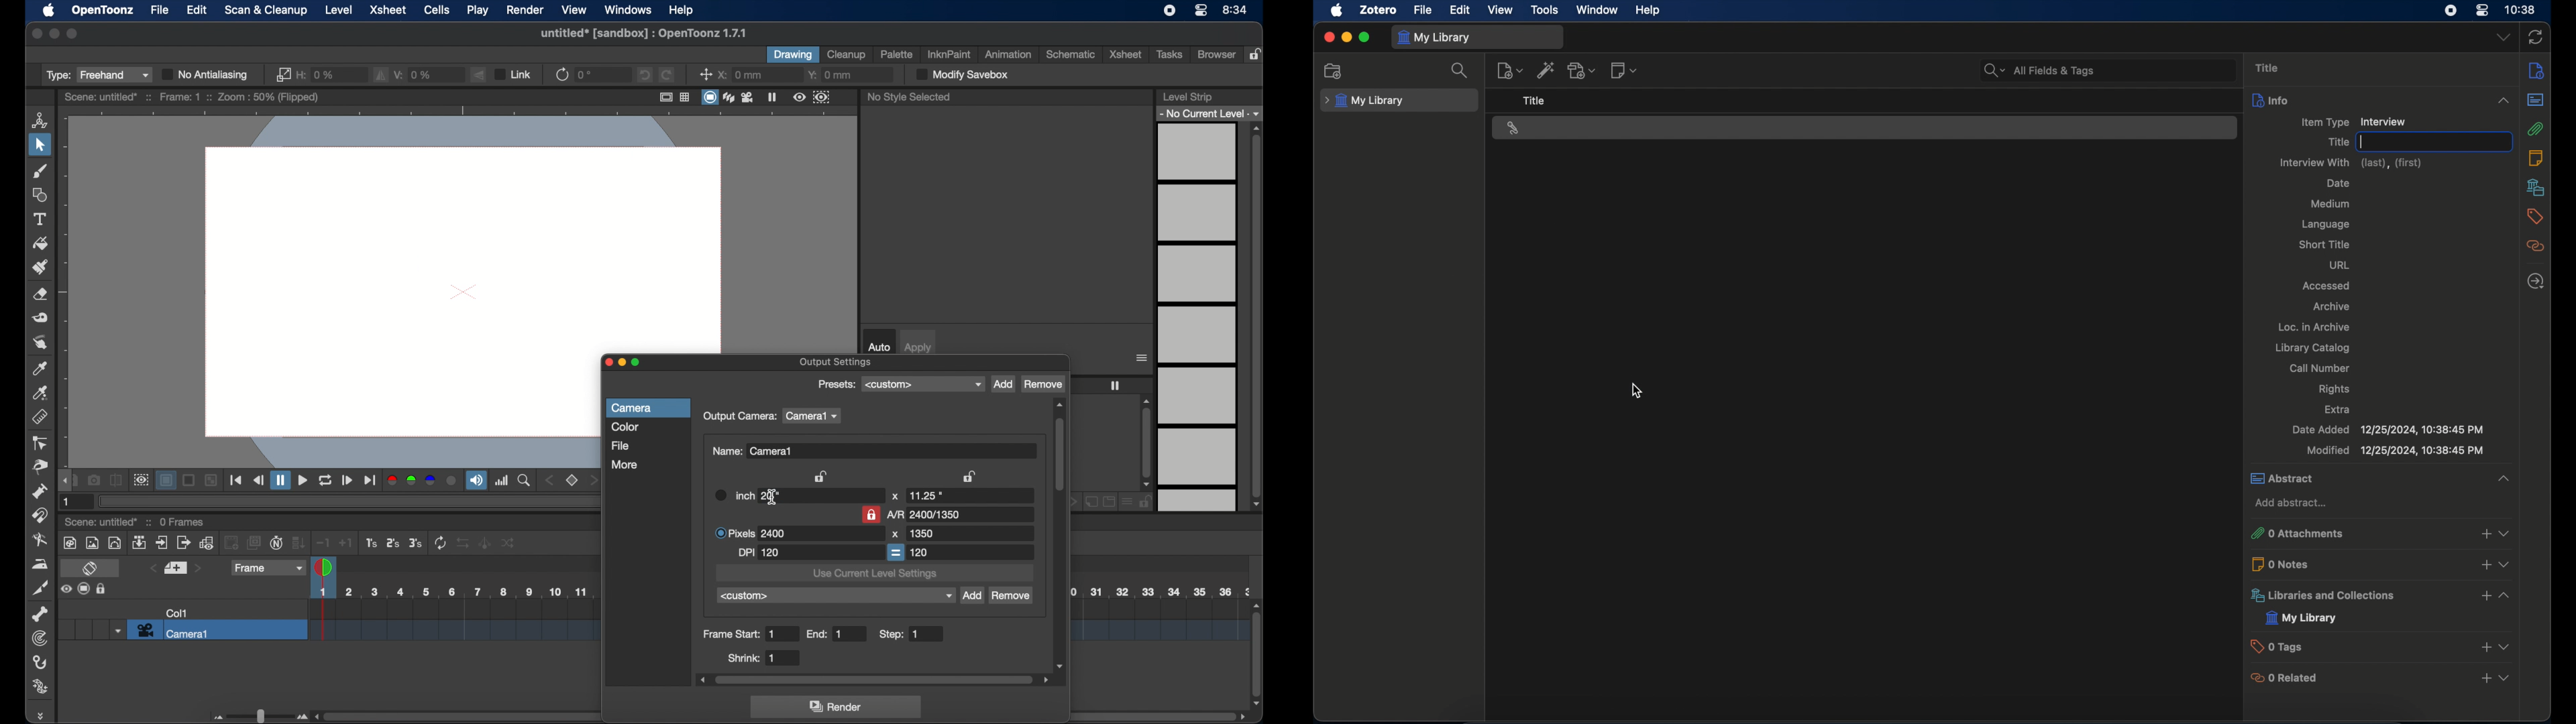  What do you see at coordinates (2293, 503) in the screenshot?
I see `add abstract` at bounding box center [2293, 503].